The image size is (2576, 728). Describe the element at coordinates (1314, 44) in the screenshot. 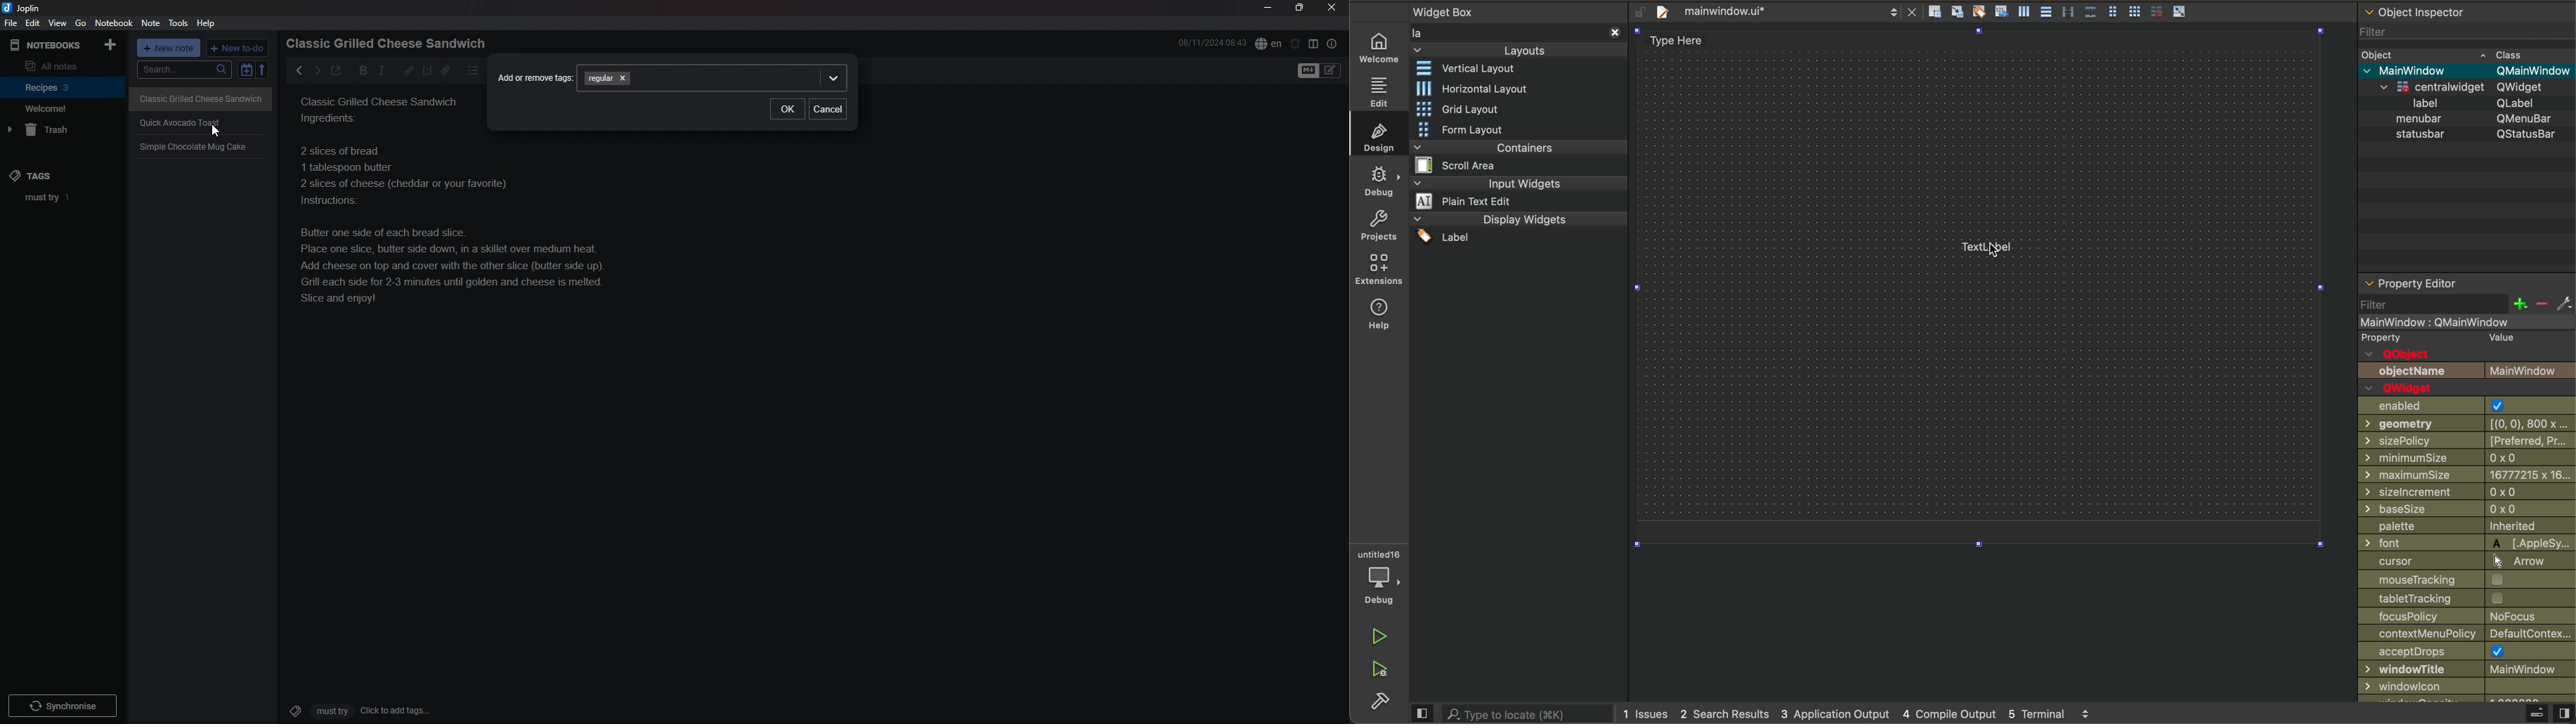

I see `toggle editor layout` at that location.